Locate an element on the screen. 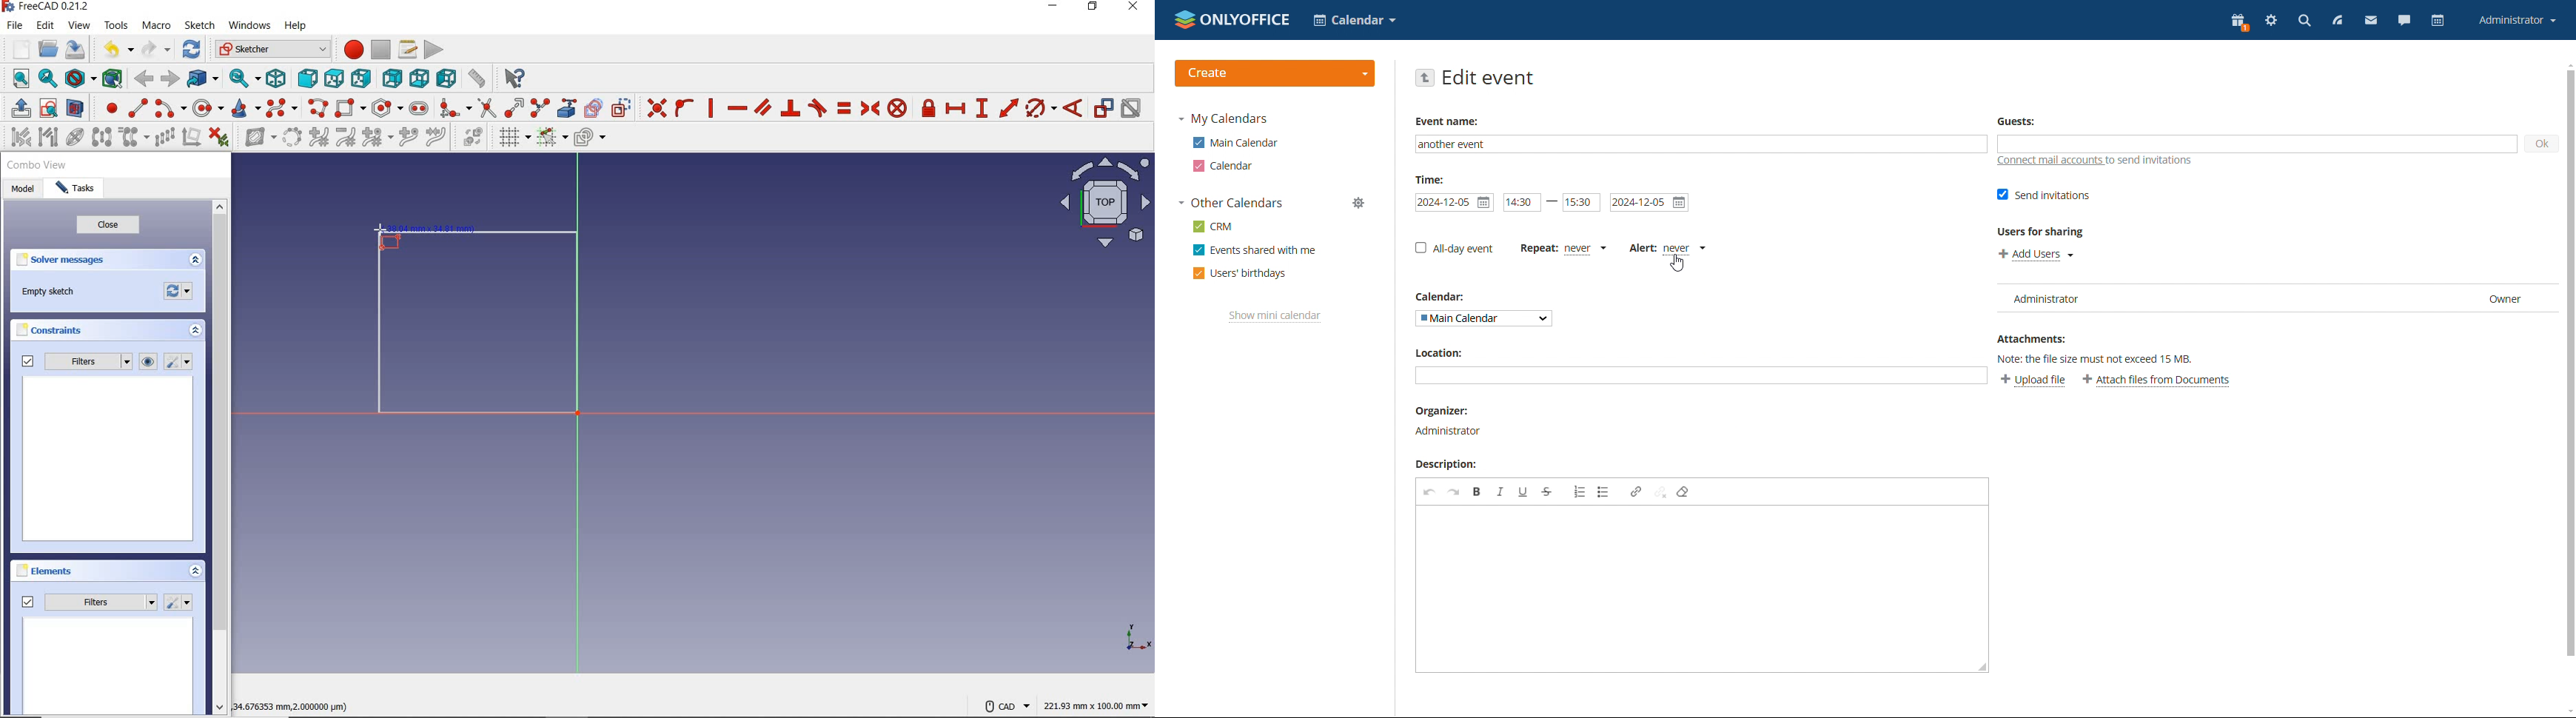 This screenshot has width=2576, height=728. view sketch is located at coordinates (49, 109).